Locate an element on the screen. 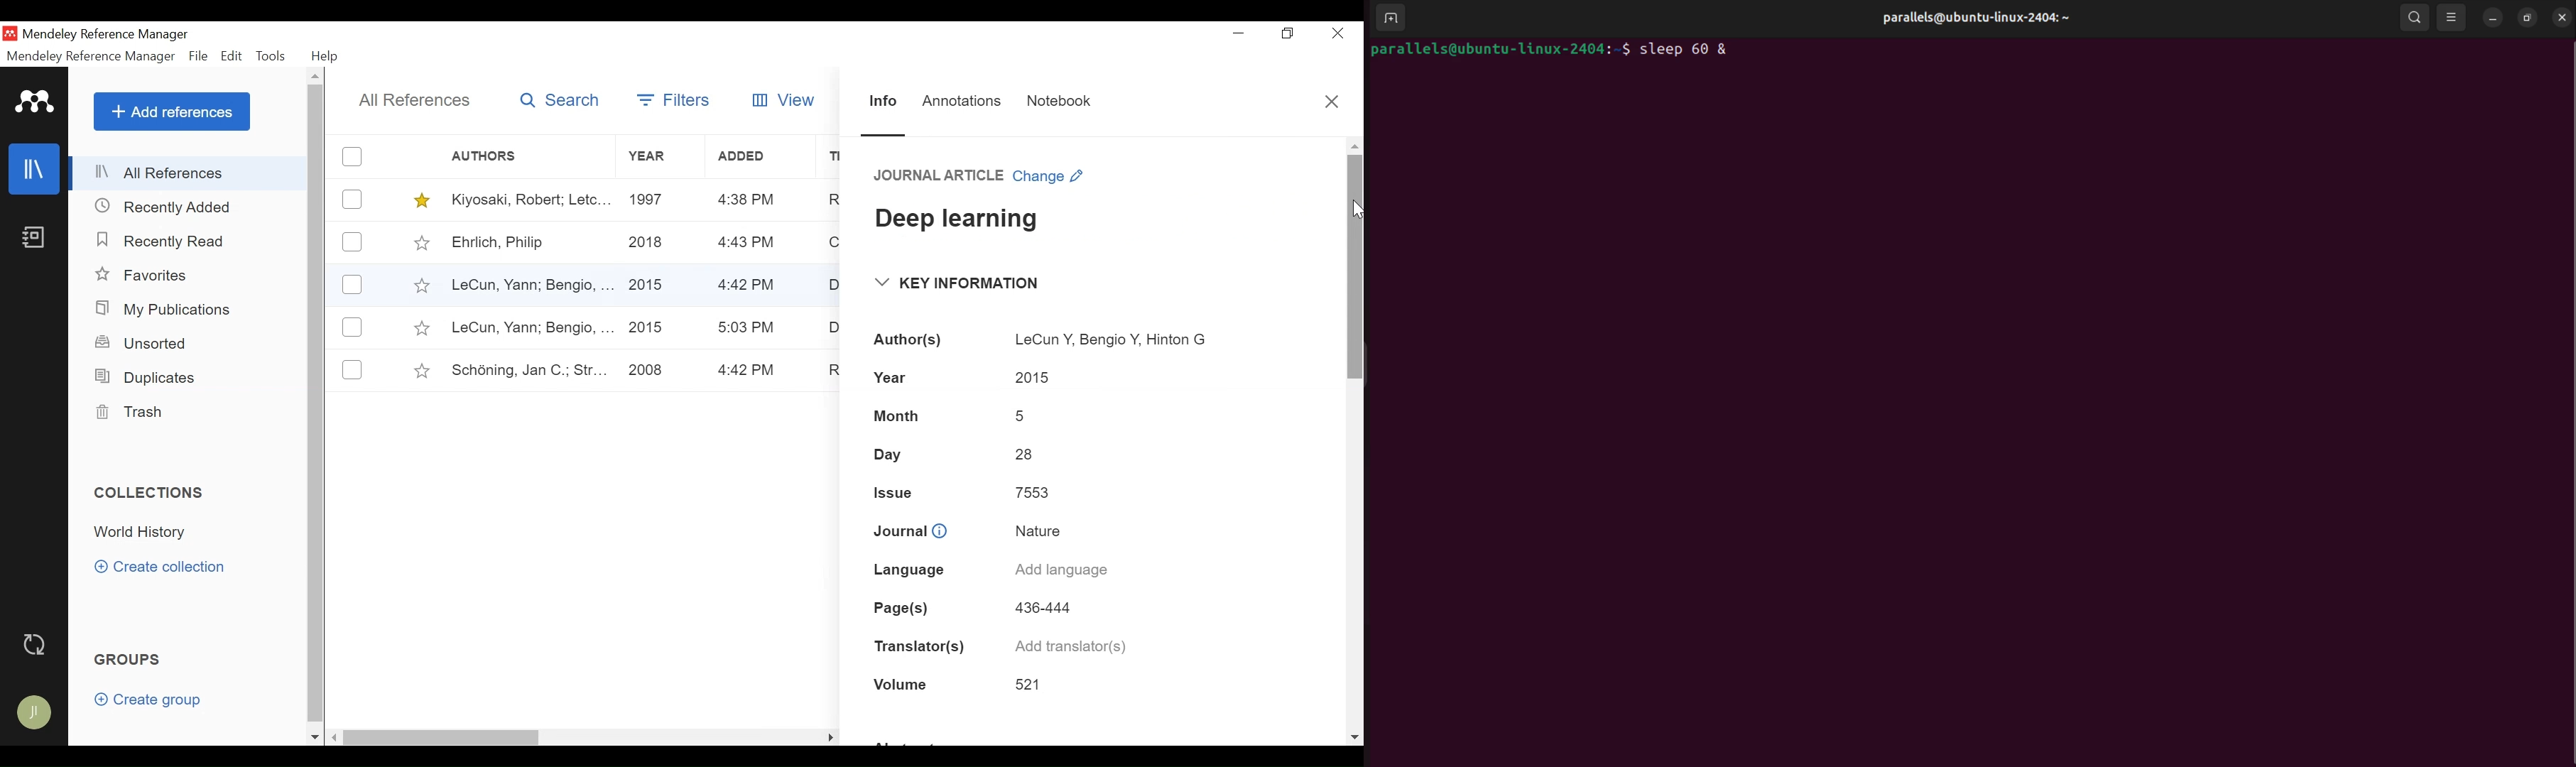 This screenshot has width=2576, height=784. Favorites is located at coordinates (151, 276).